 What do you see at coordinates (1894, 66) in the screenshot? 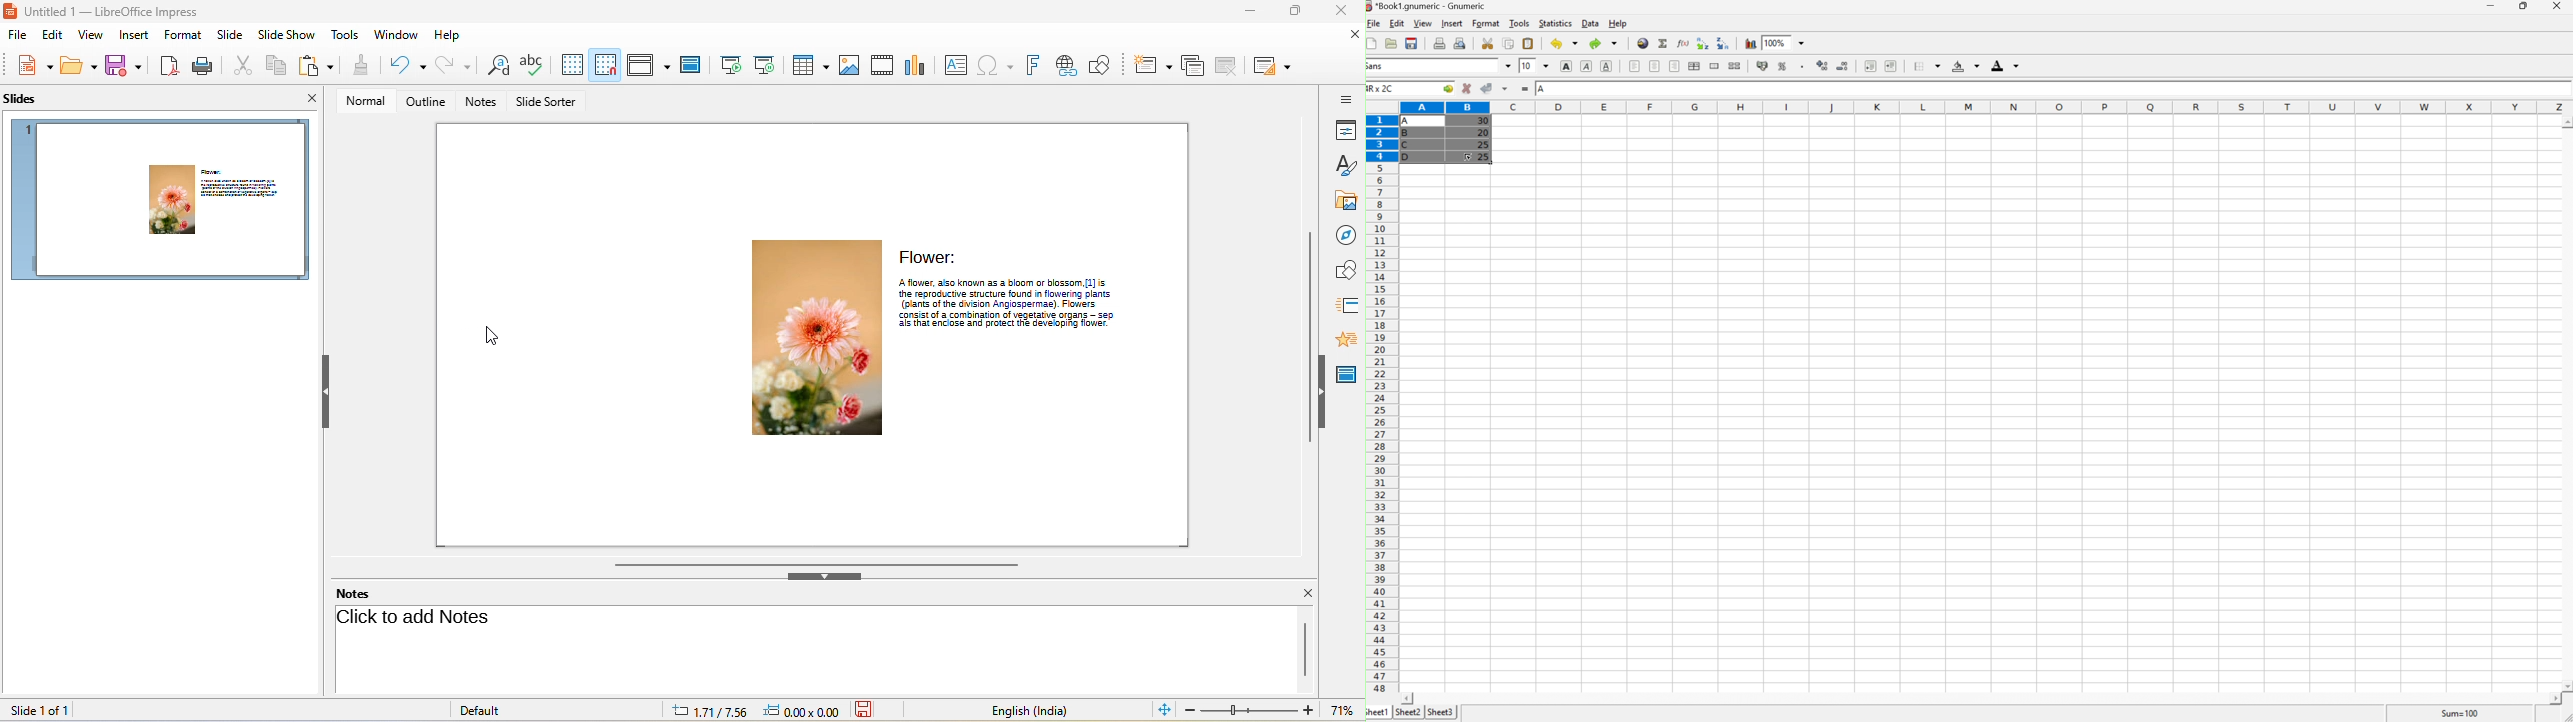
I see `Increase indent, and align the contents to the left` at bounding box center [1894, 66].